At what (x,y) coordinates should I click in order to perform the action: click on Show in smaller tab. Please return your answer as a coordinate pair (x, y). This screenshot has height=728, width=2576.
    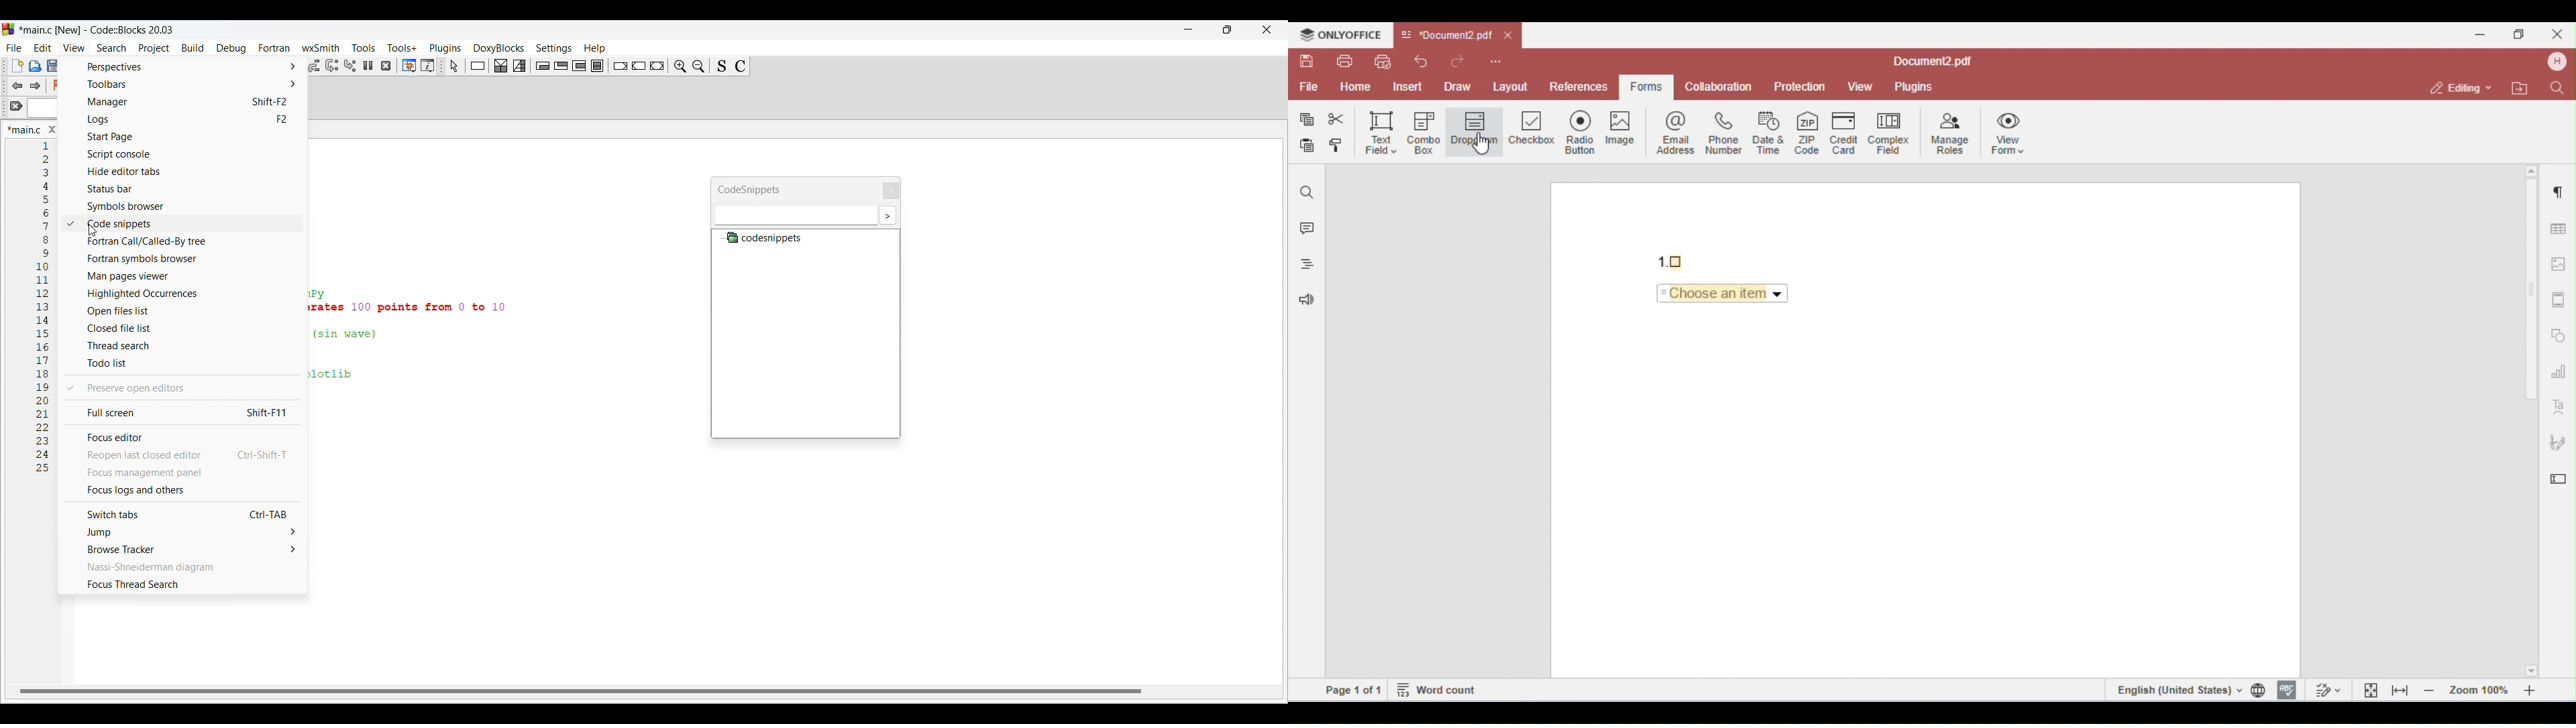
    Looking at the image, I should click on (1227, 29).